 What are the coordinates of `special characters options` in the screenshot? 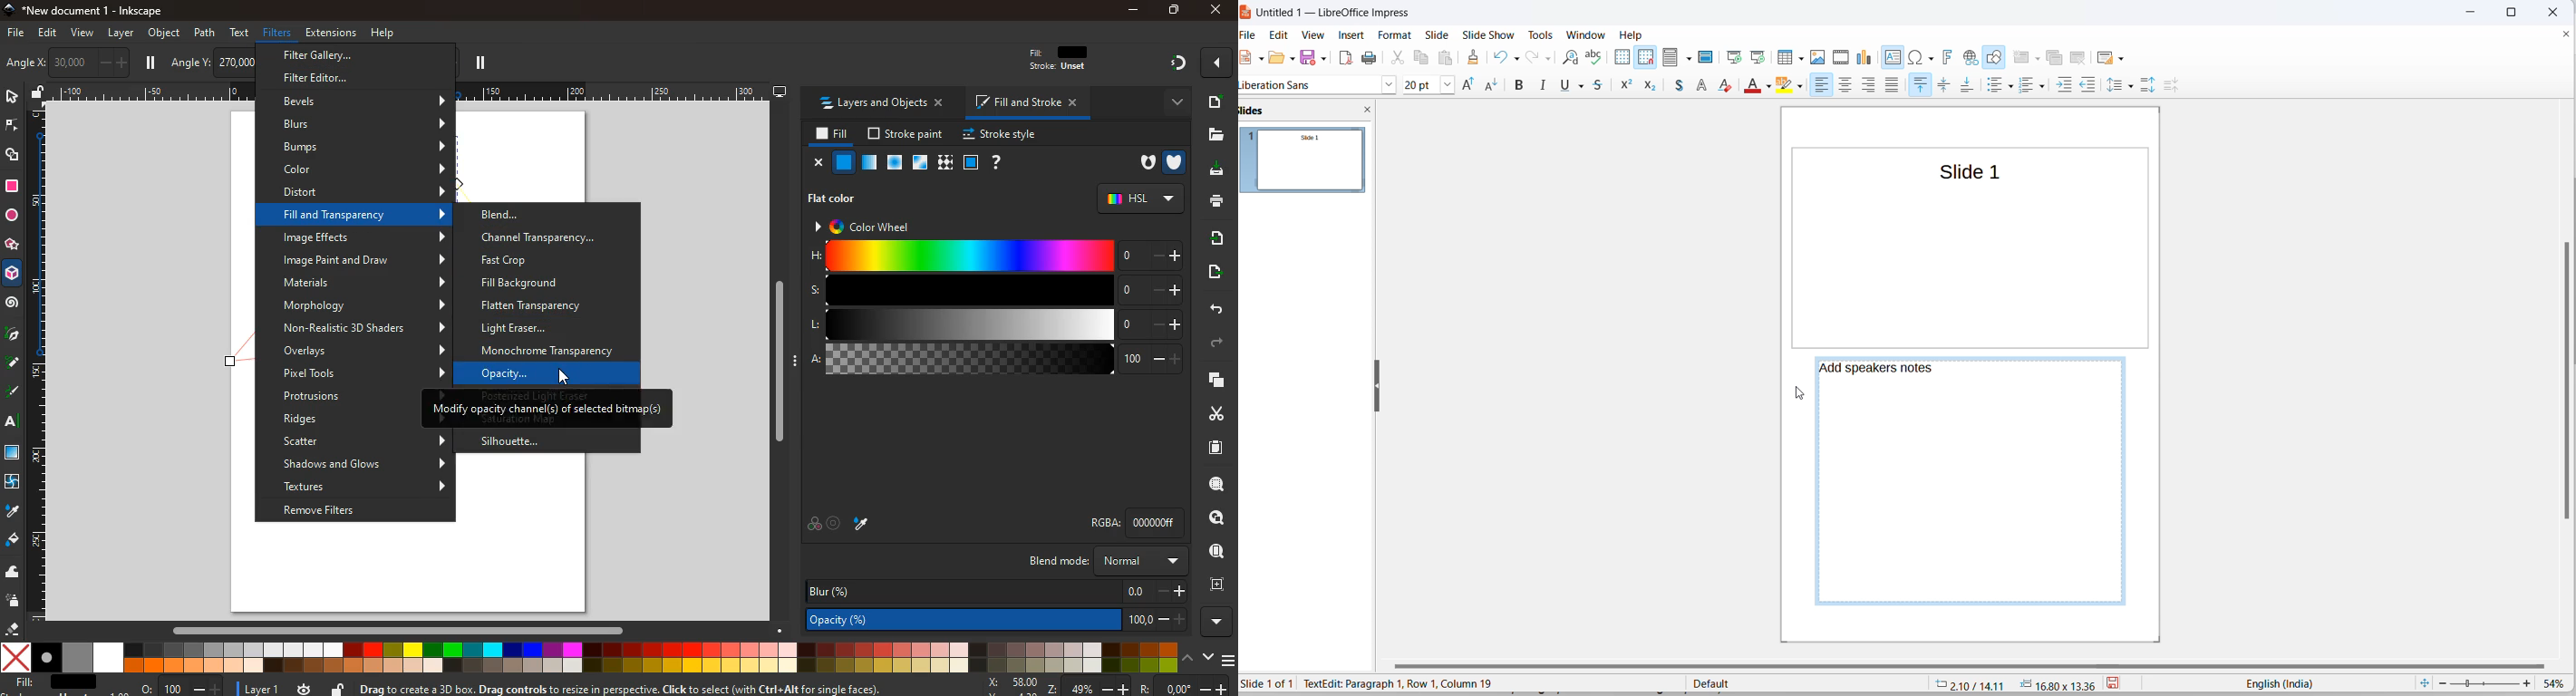 It's located at (1931, 56).